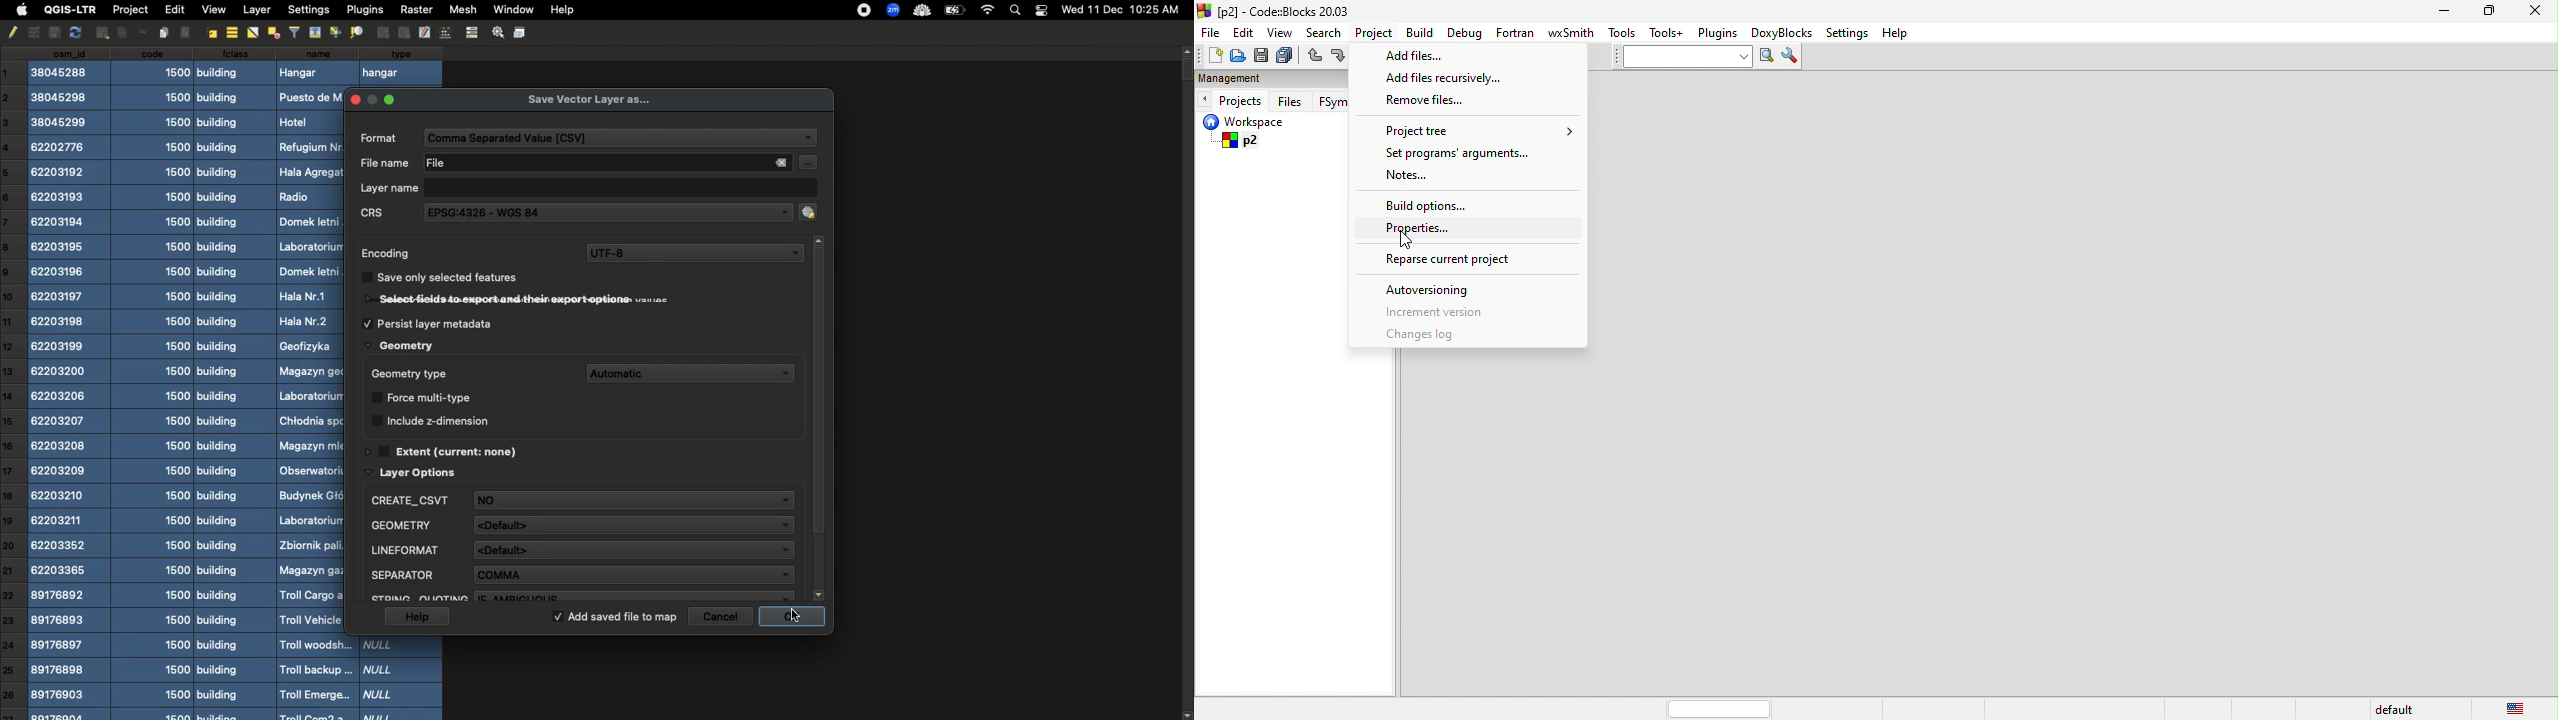 The height and width of the screenshot is (728, 2576). I want to click on Description, so click(580, 498).